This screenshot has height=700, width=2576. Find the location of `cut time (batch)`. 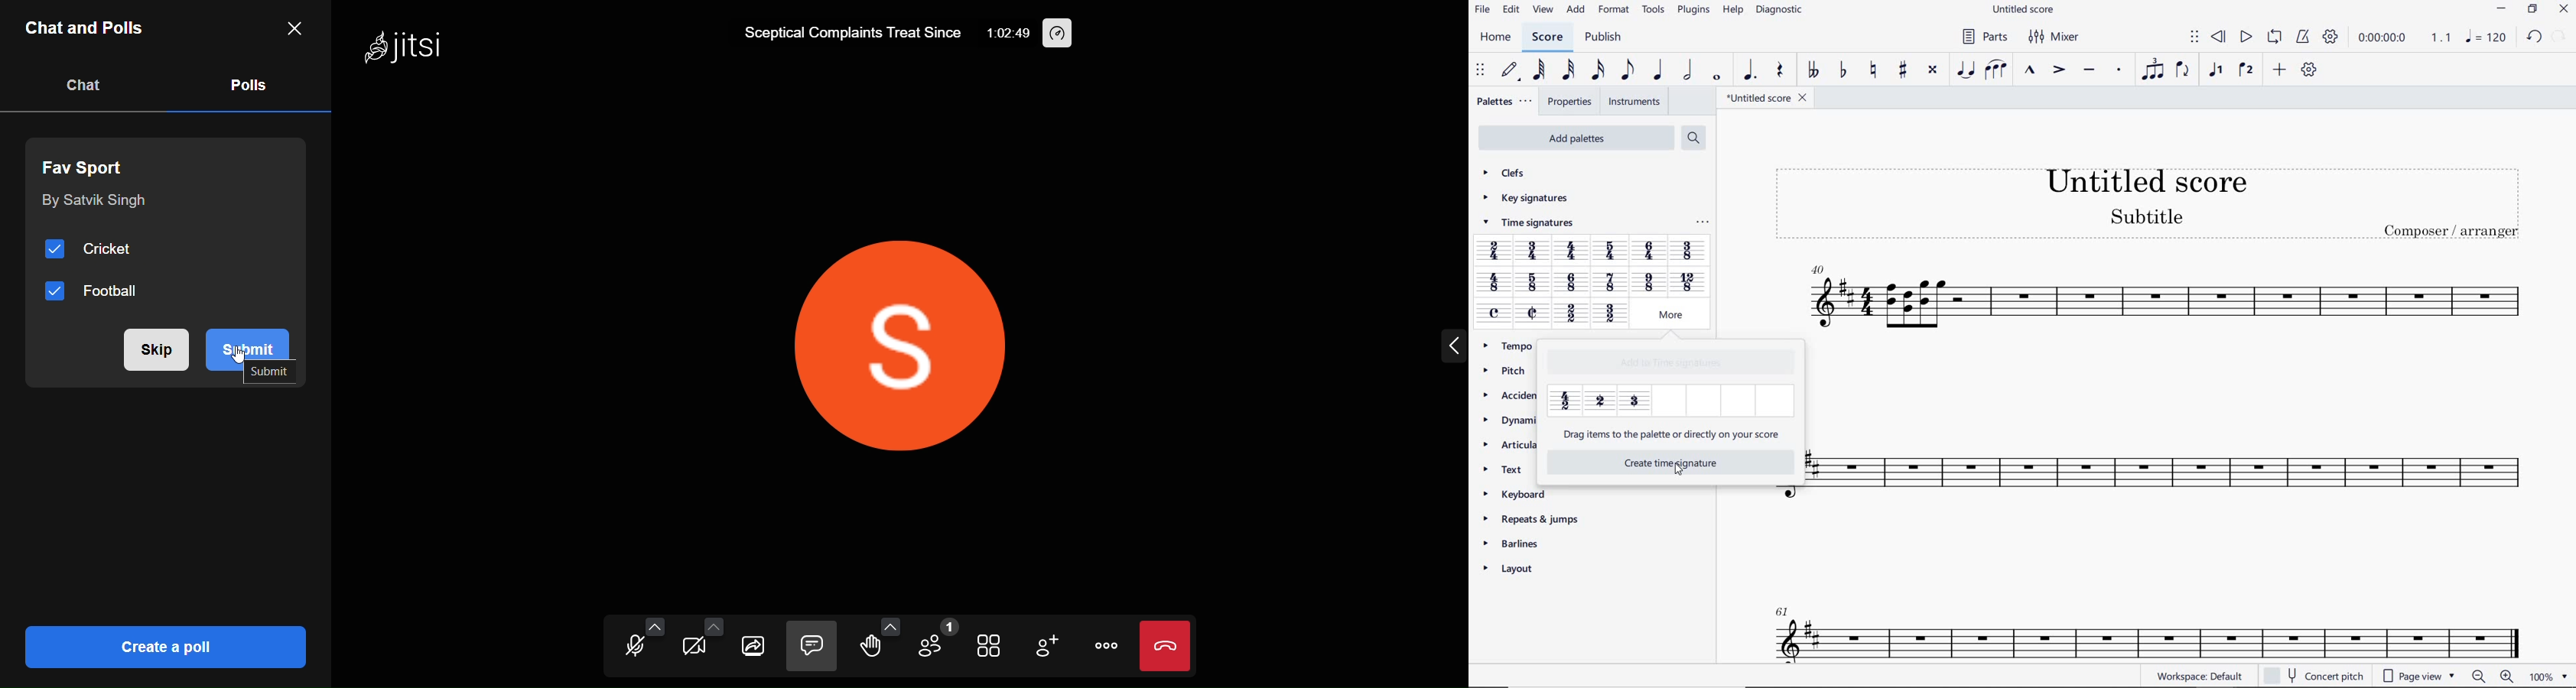

cut time (batch) is located at coordinates (1600, 401).